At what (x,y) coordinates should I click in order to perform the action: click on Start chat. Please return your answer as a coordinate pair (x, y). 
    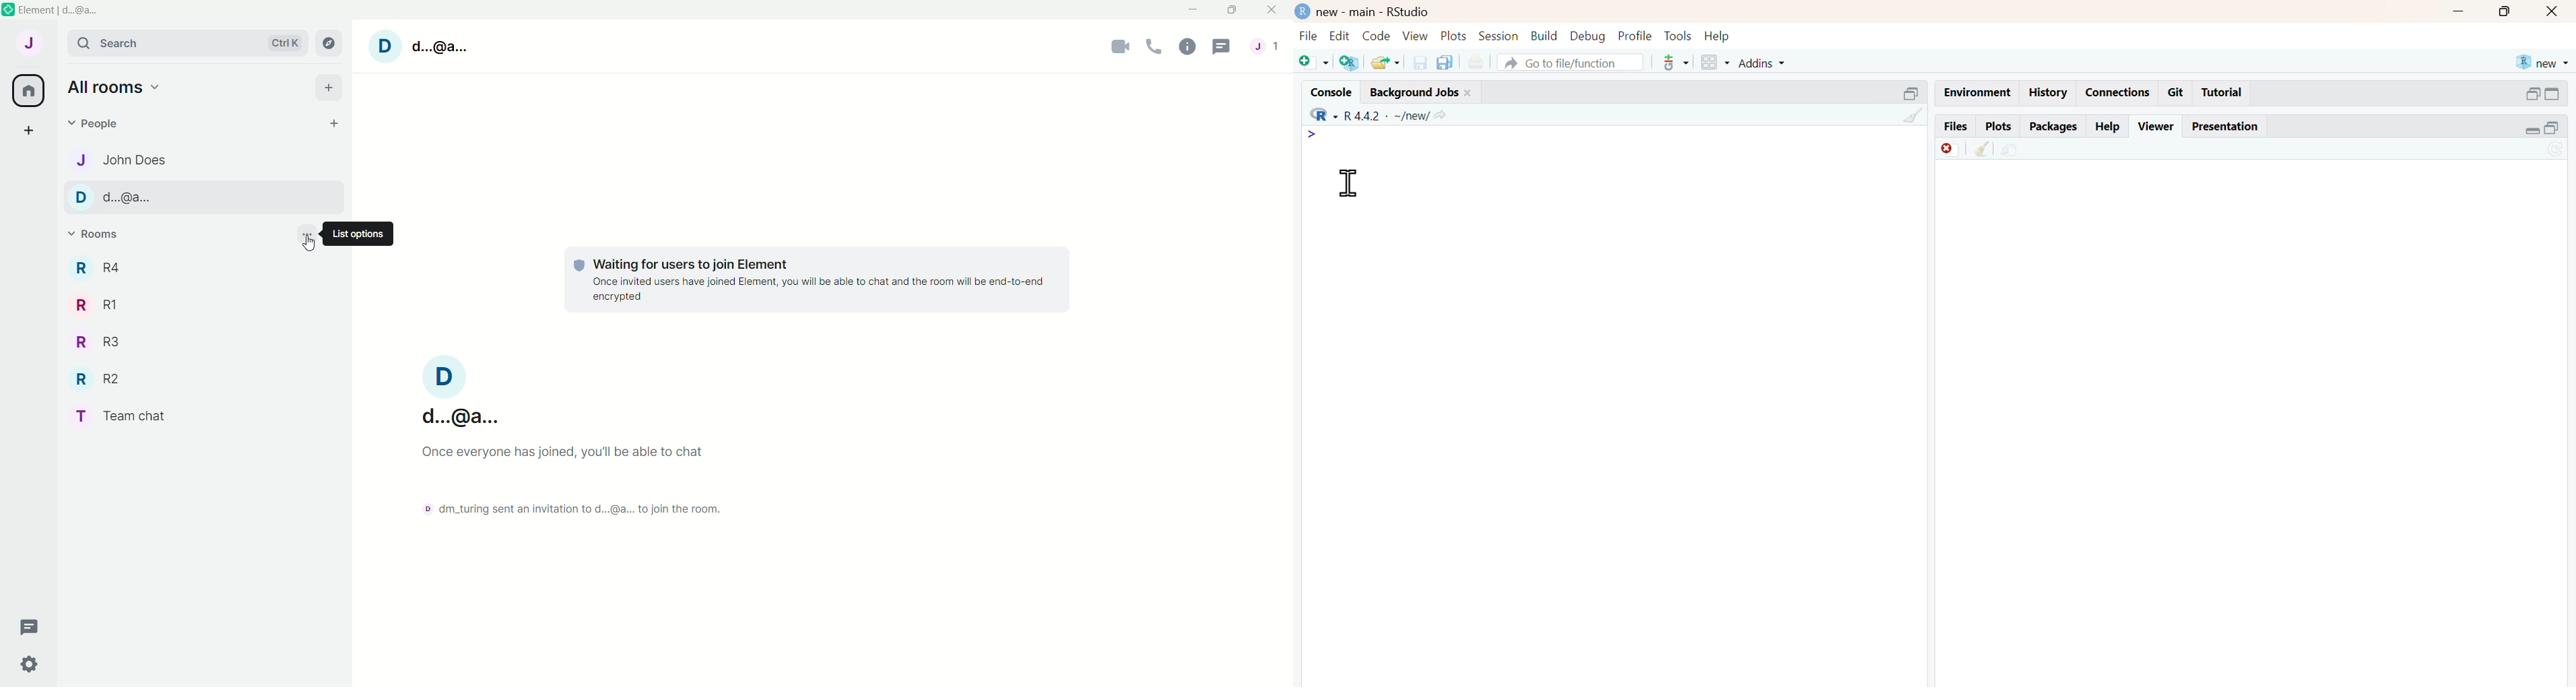
    Looking at the image, I should click on (335, 123).